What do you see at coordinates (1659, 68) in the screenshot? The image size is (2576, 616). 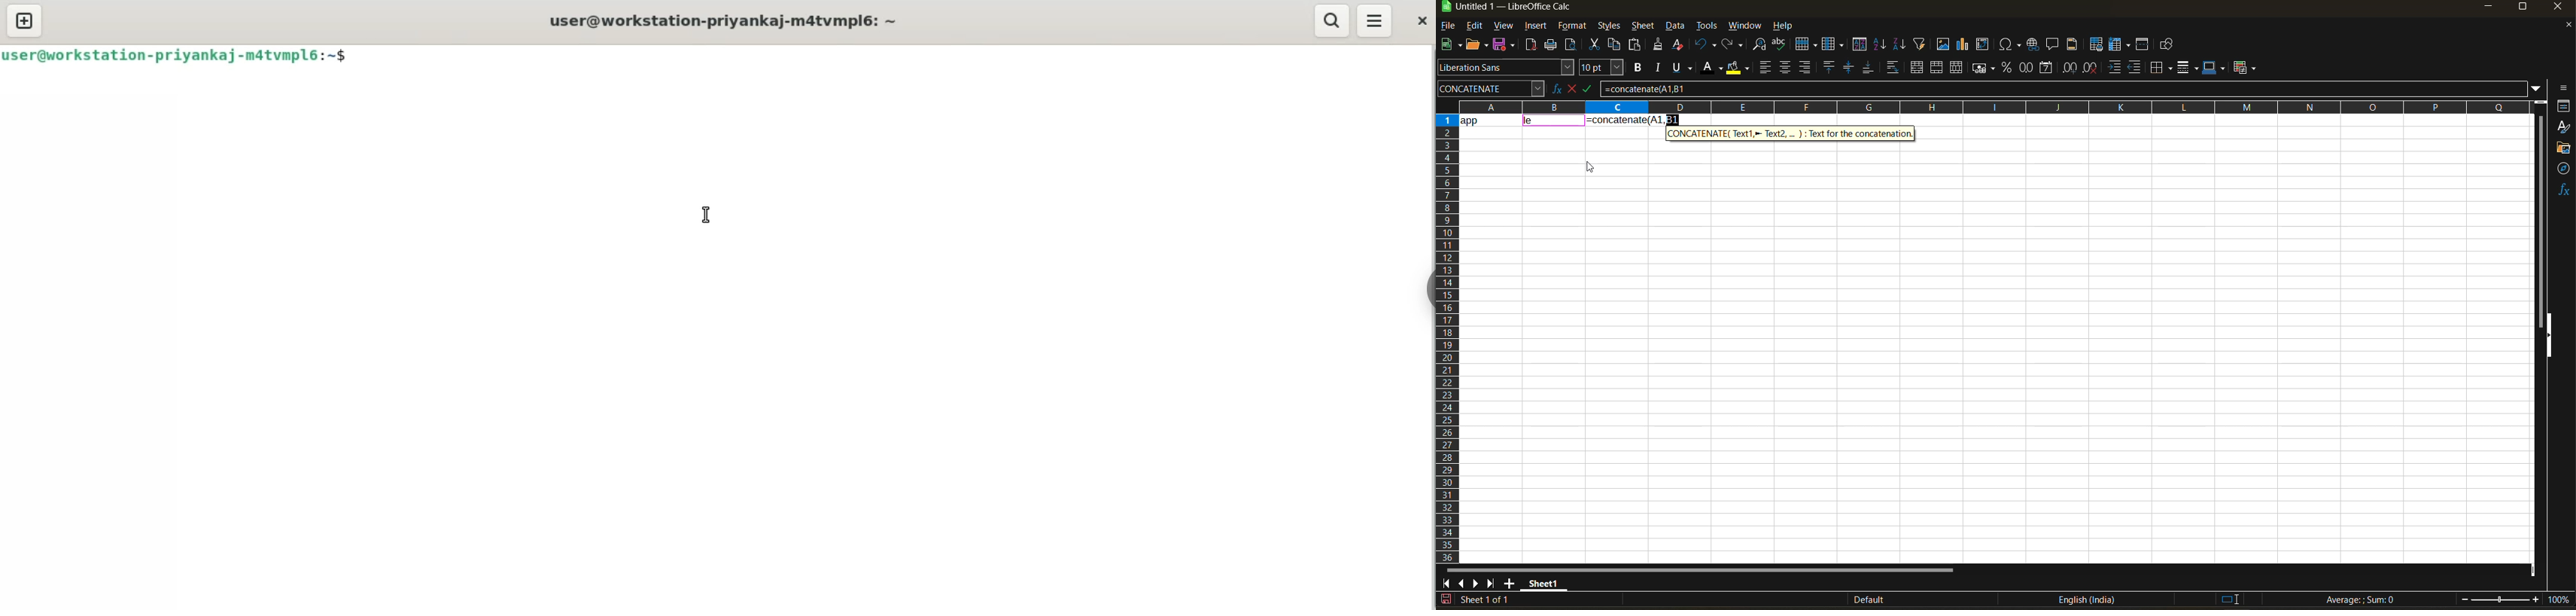 I see `italic` at bounding box center [1659, 68].